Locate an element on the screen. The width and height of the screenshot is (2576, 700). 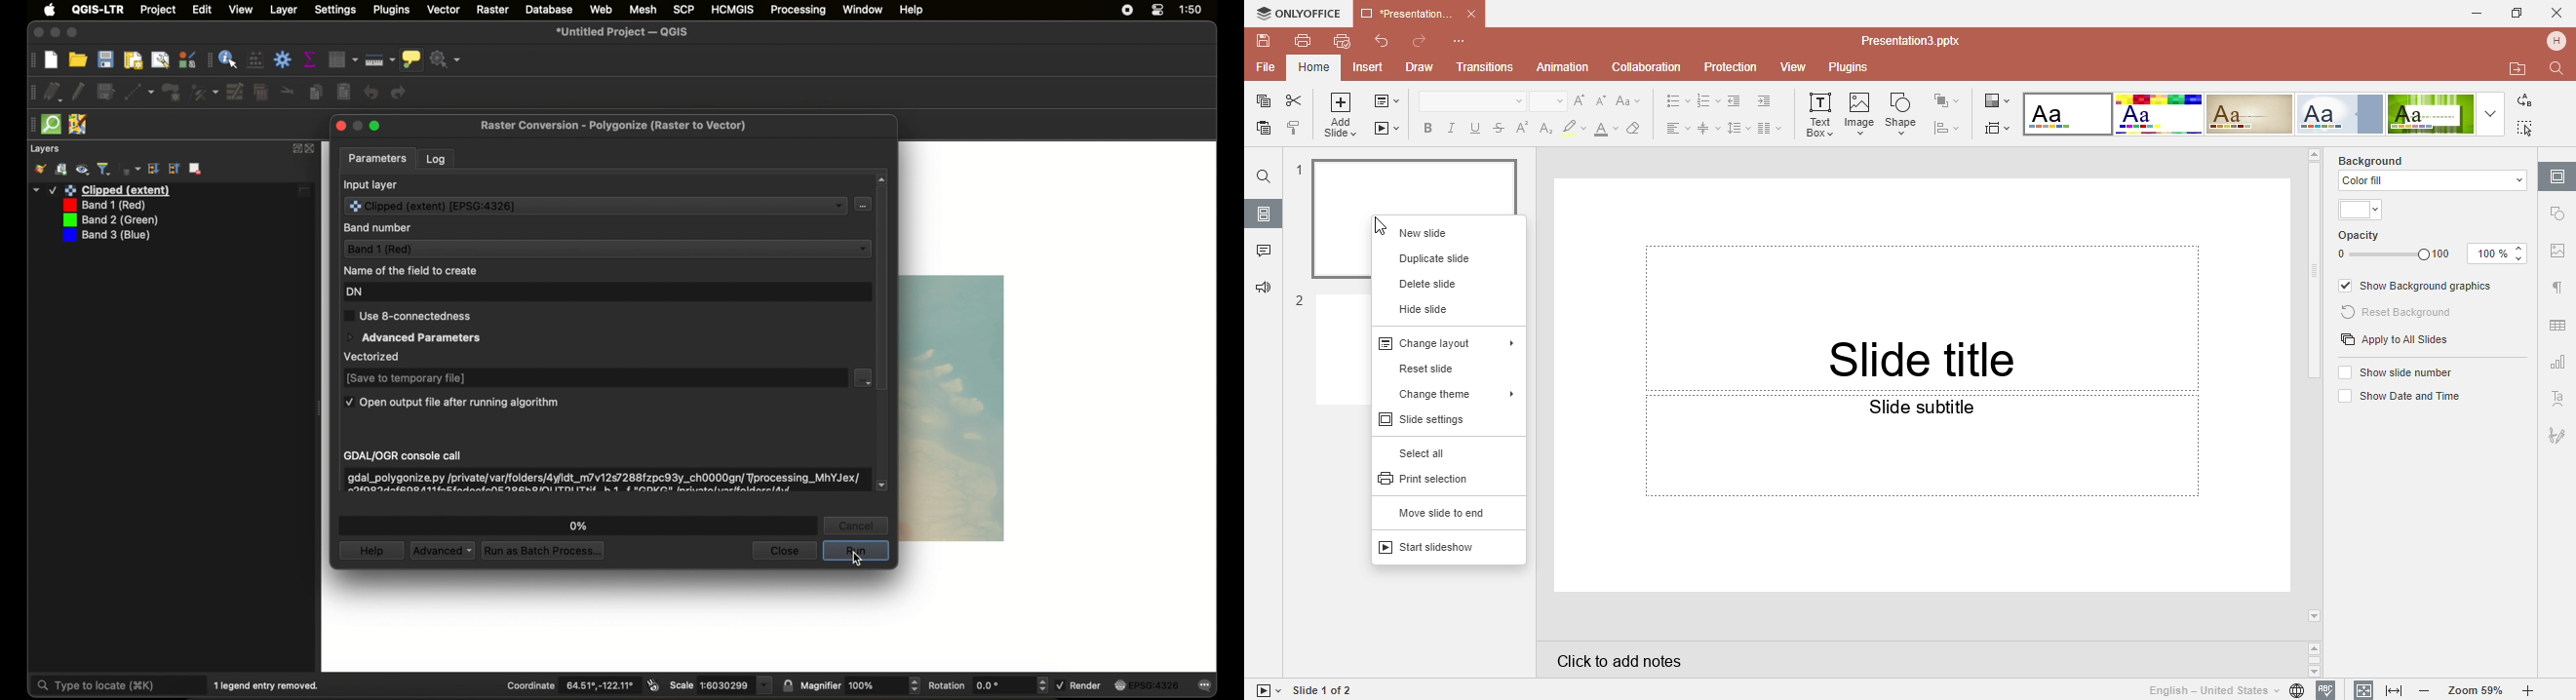
Change slide layout is located at coordinates (1386, 103).